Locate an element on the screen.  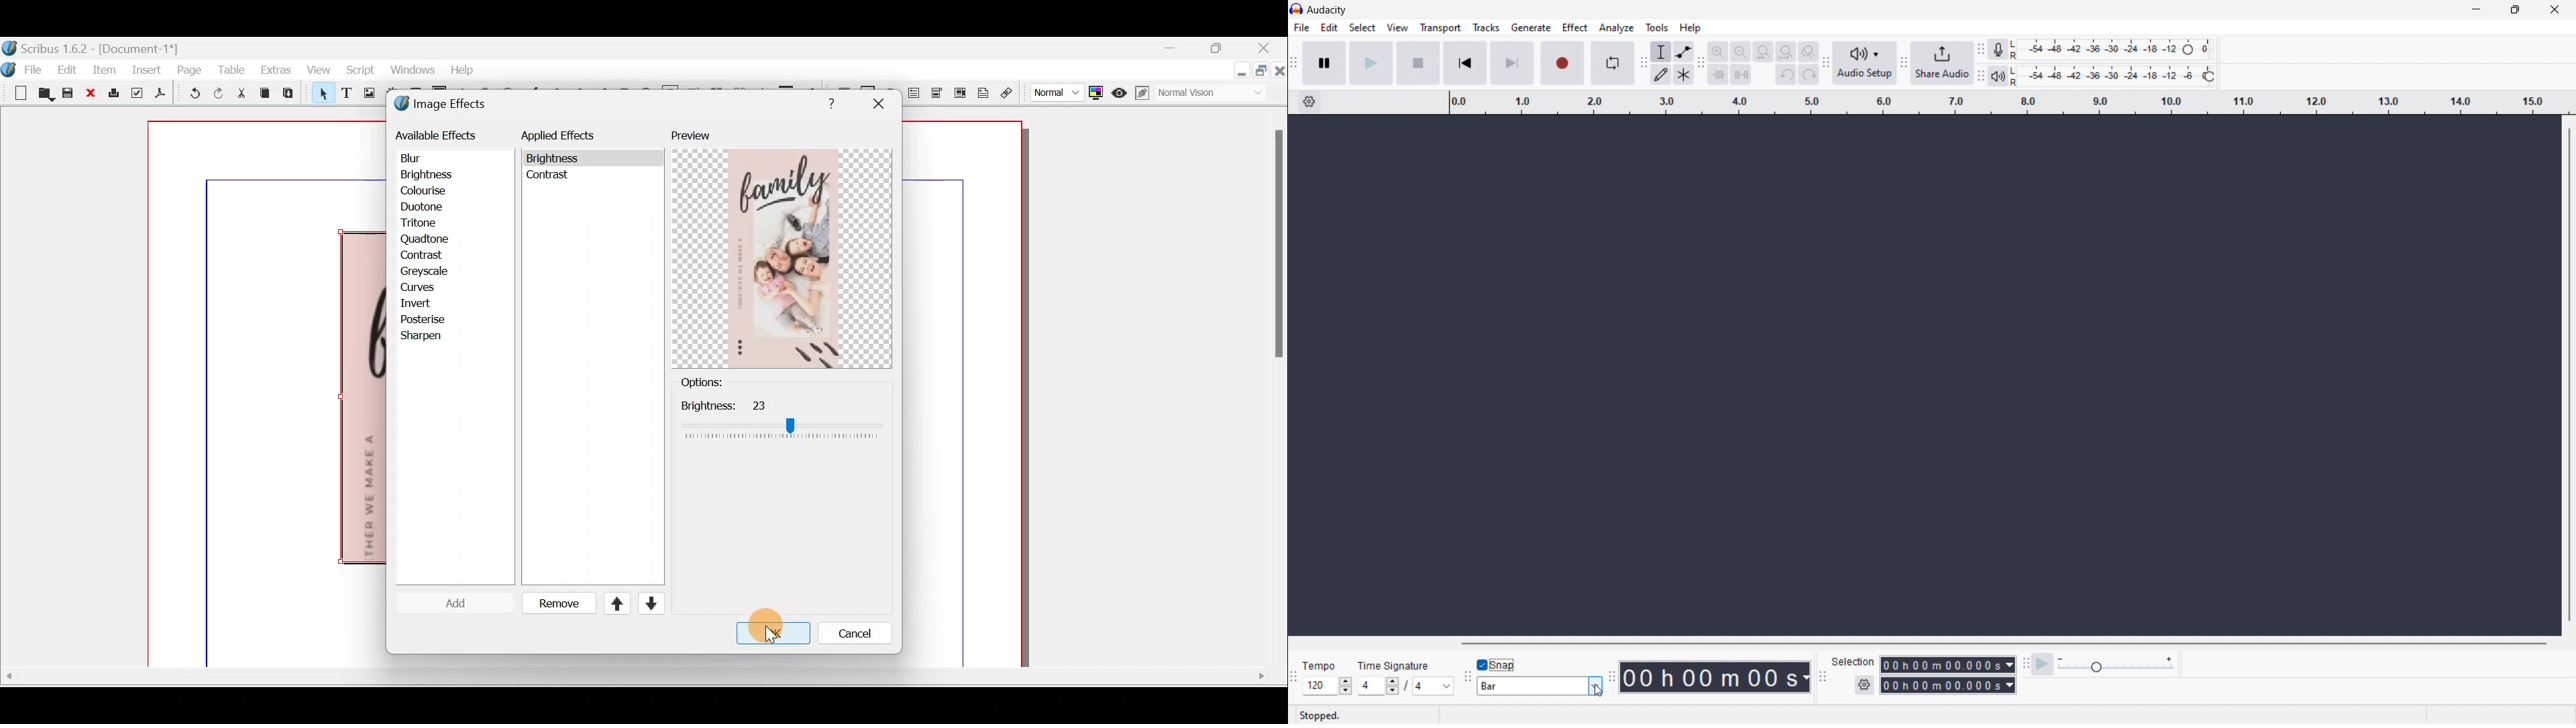
Text frame is located at coordinates (345, 94).